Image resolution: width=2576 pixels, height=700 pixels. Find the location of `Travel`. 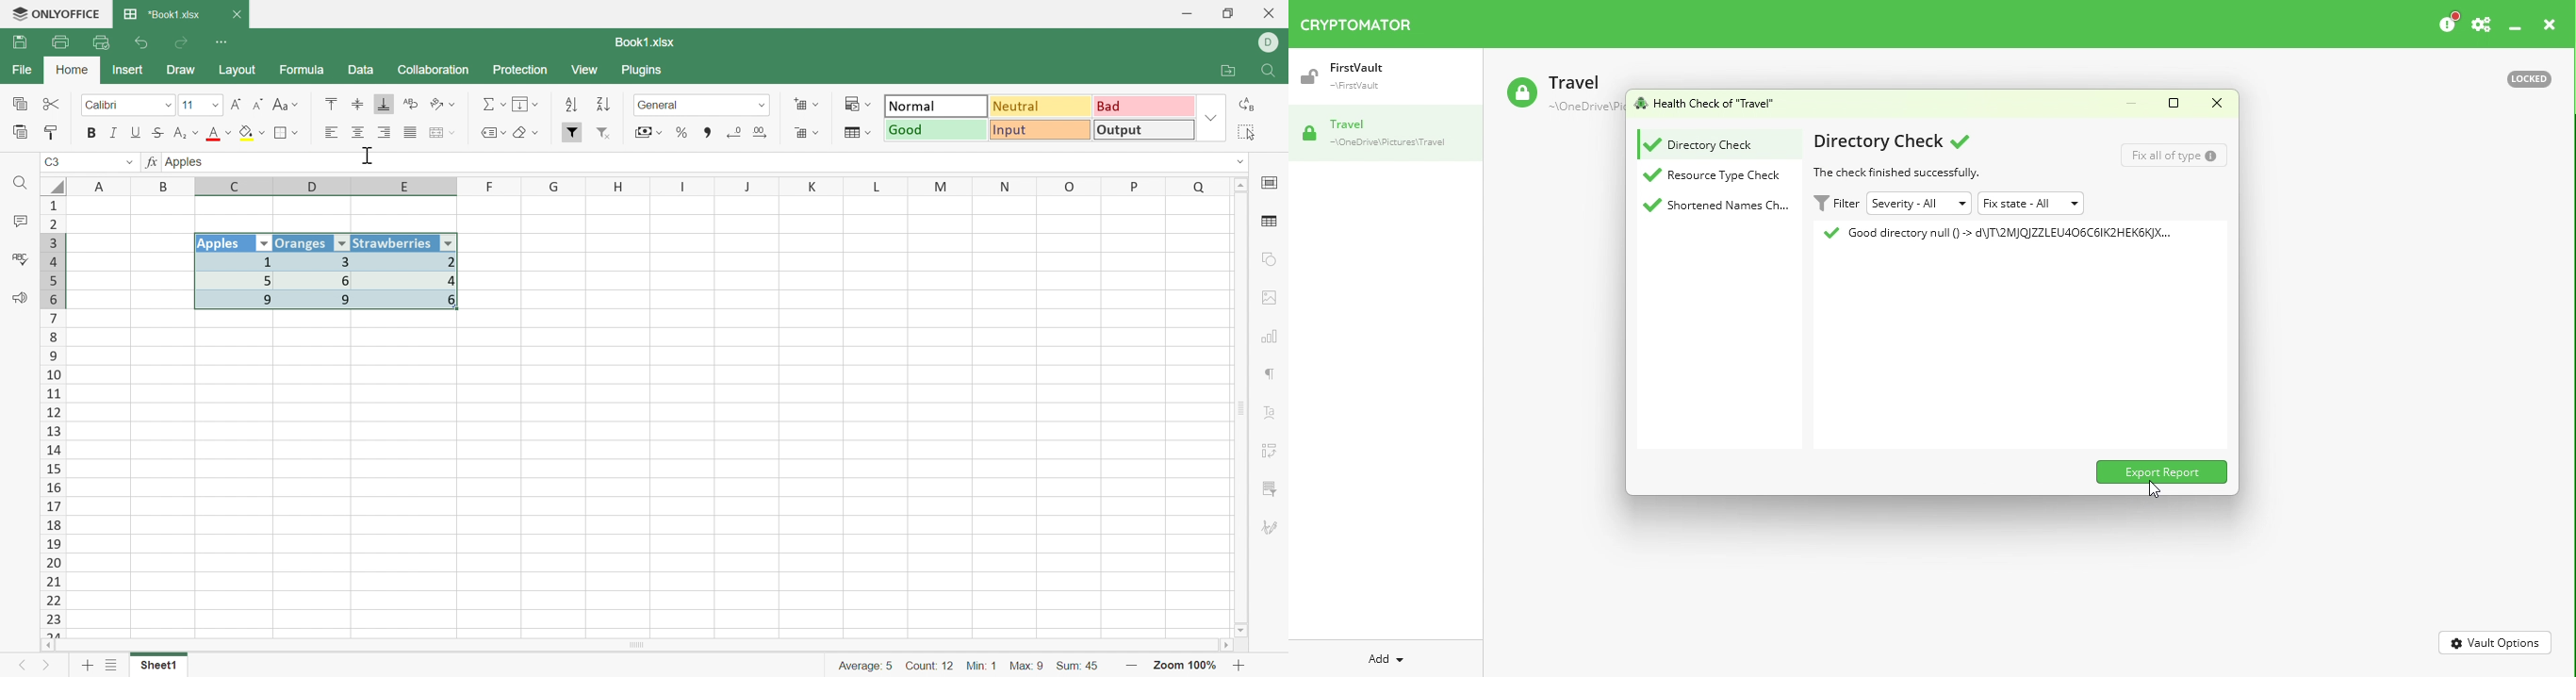

Travel is located at coordinates (1559, 93).